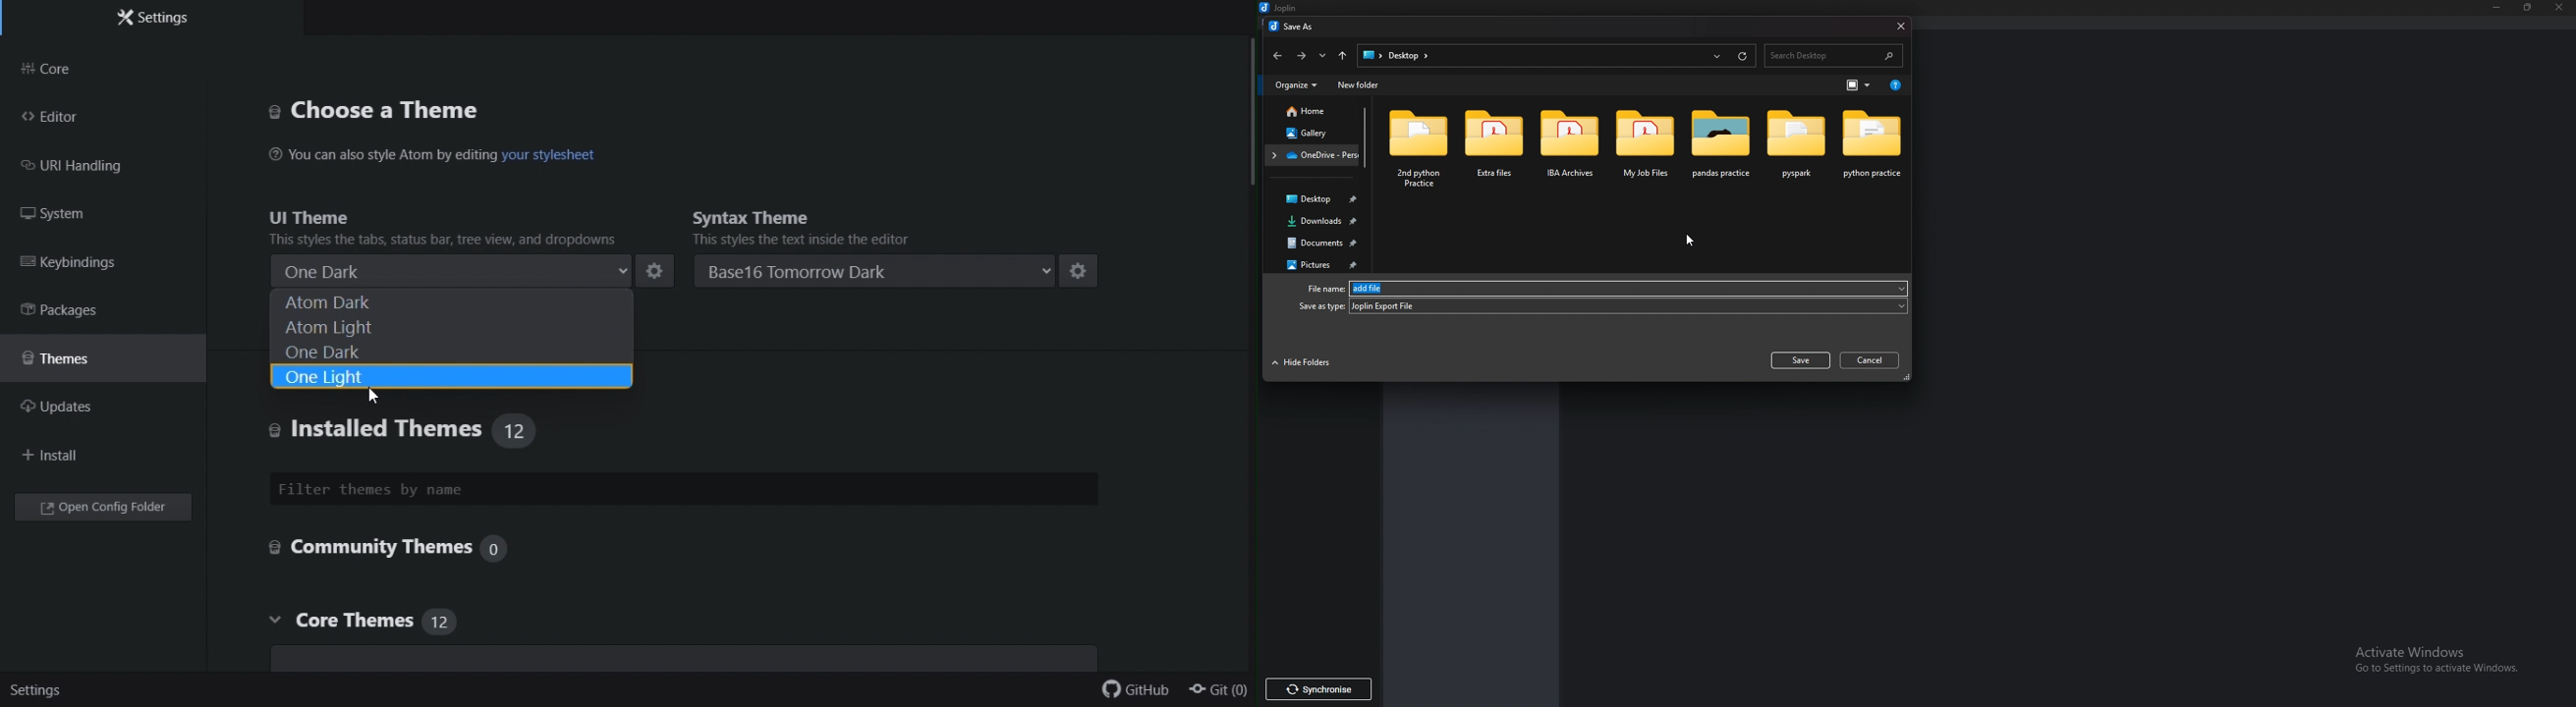 This screenshot has height=728, width=2576. I want to click on folder, so click(1876, 143).